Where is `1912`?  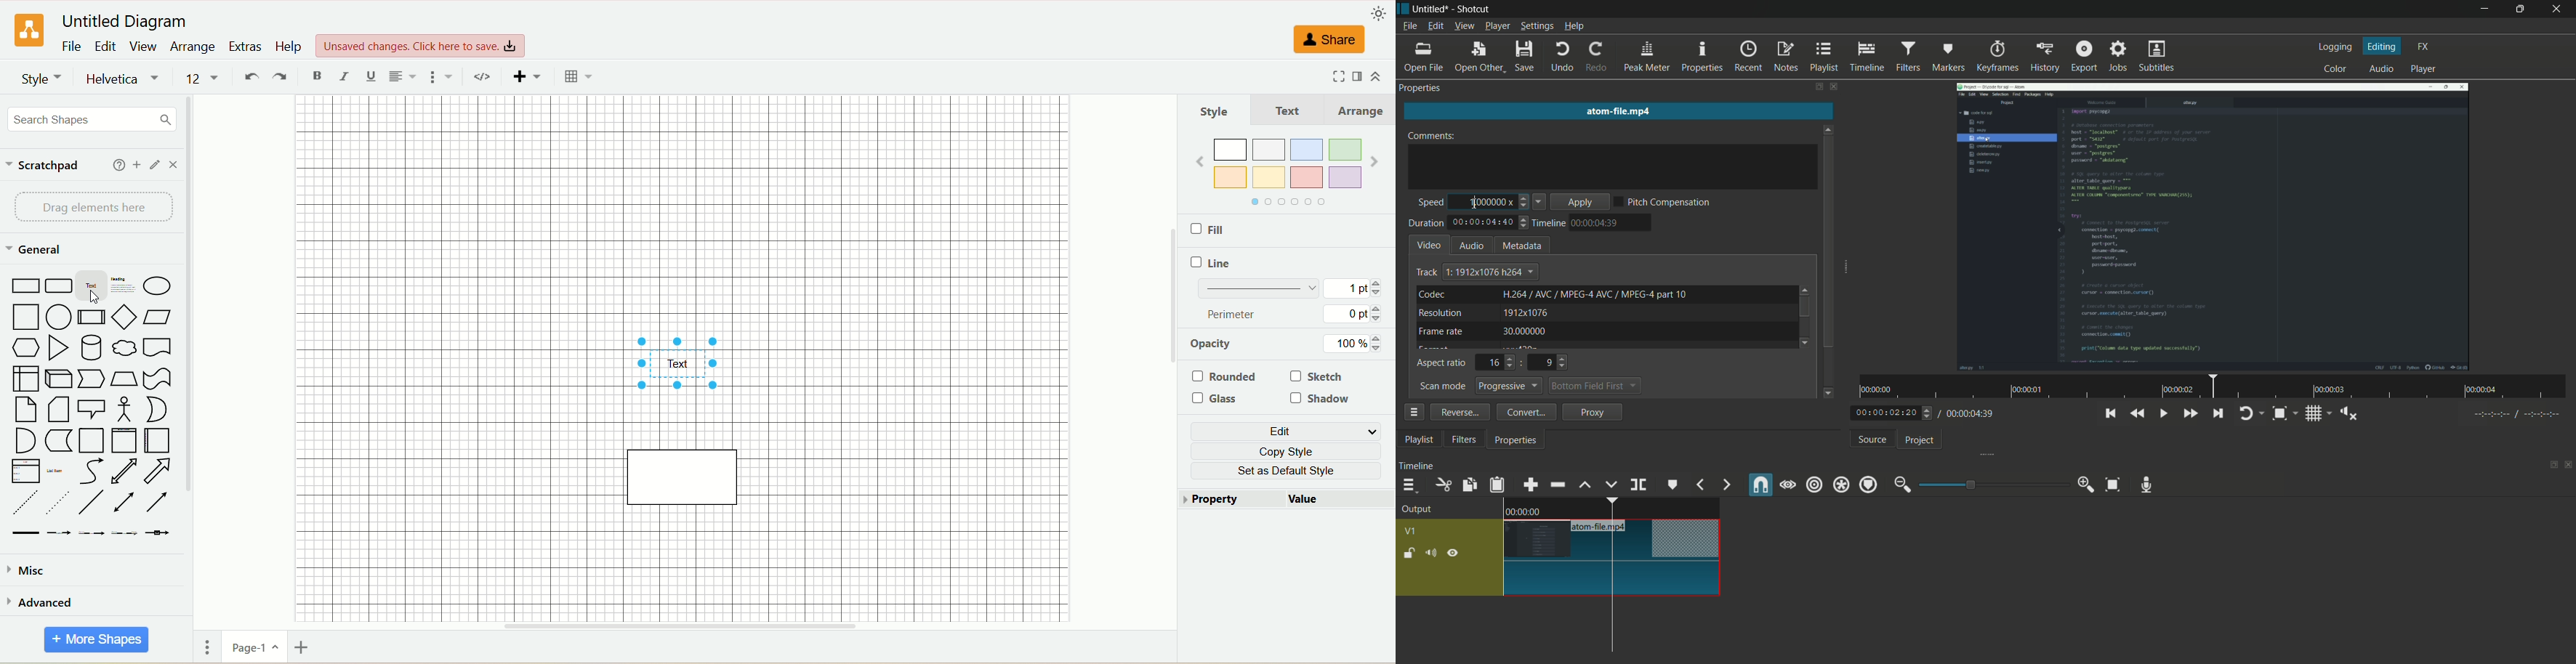 1912 is located at coordinates (1526, 312).